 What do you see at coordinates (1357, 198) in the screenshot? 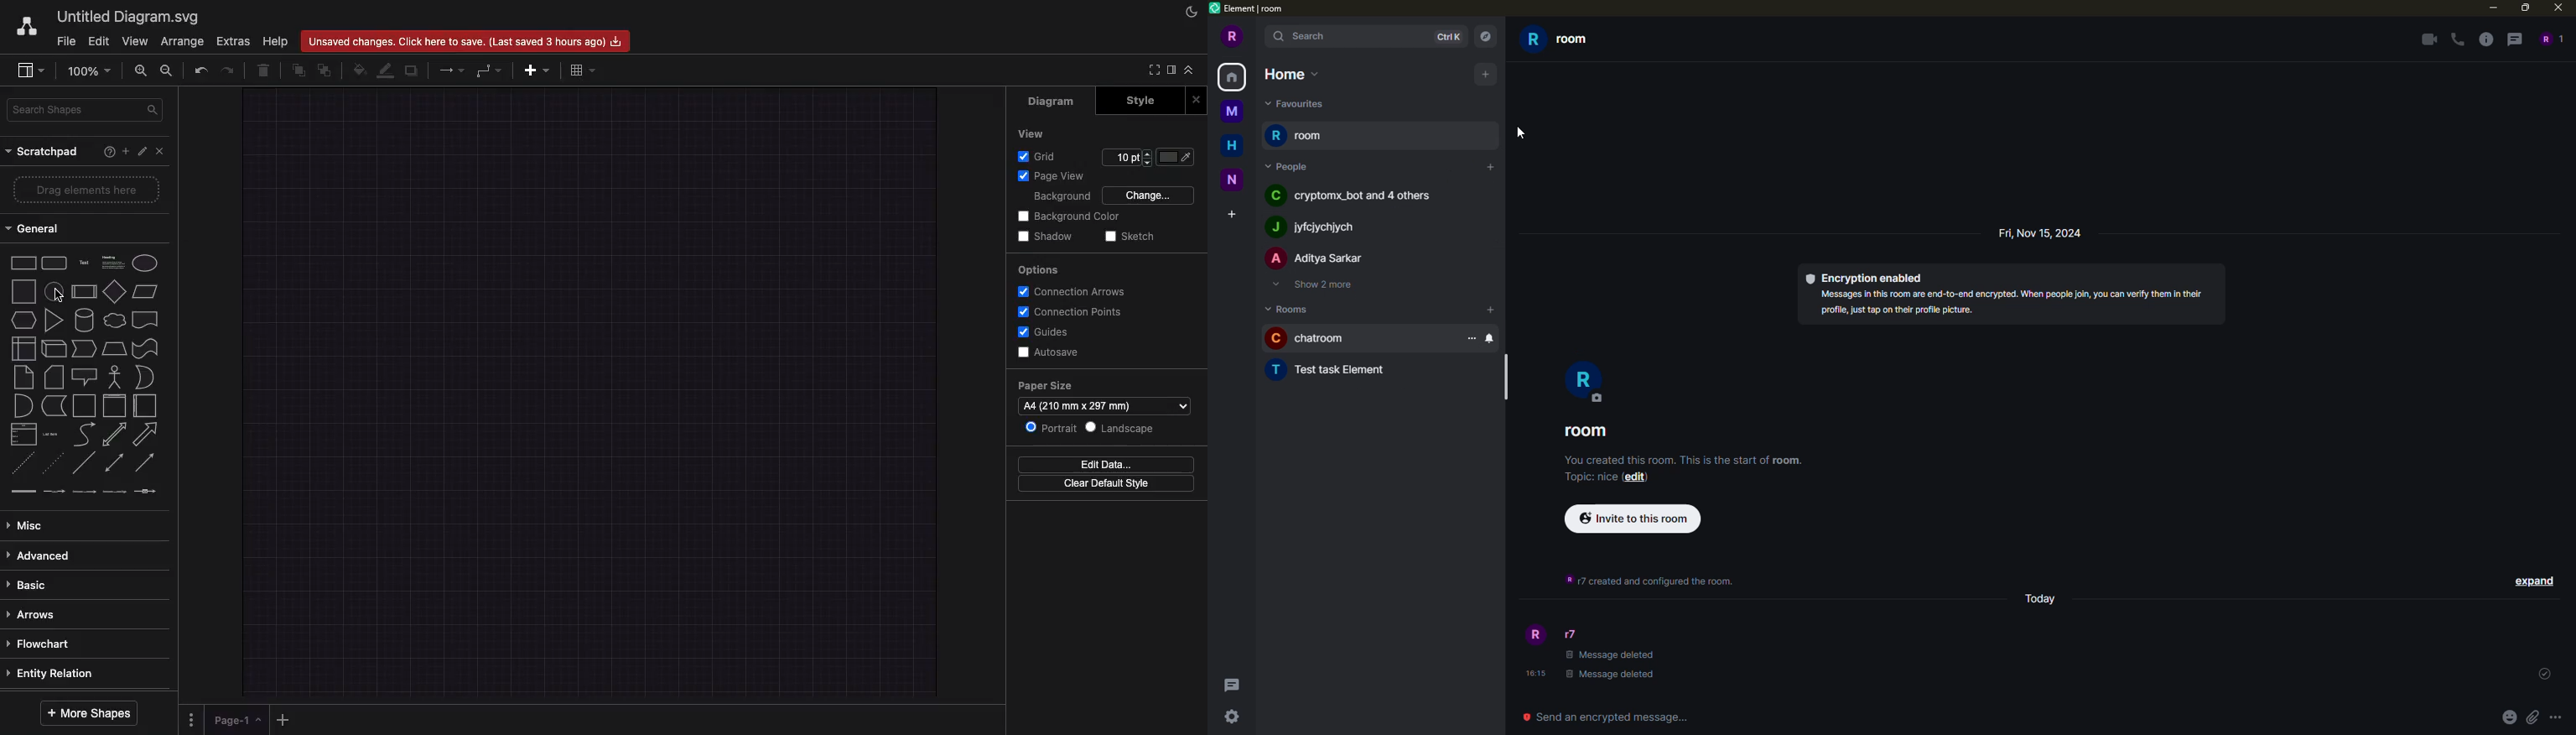
I see `C  cryptomx_bot and 4 others` at bounding box center [1357, 198].